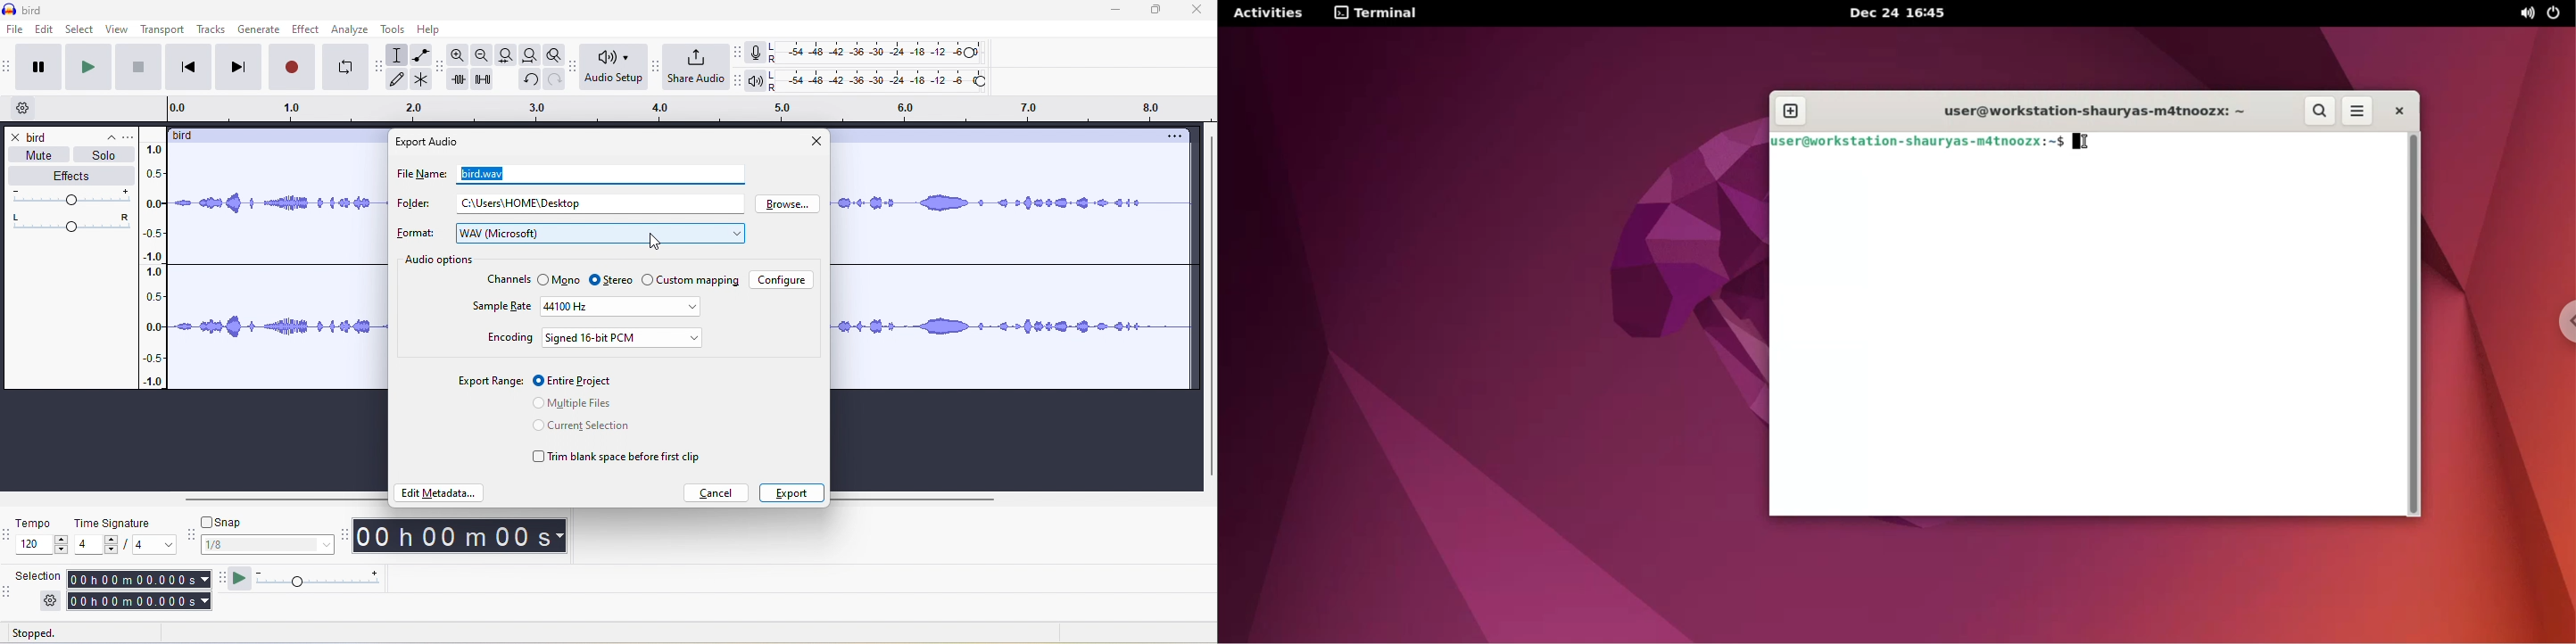 This screenshot has width=2576, height=644. I want to click on help, so click(433, 29).